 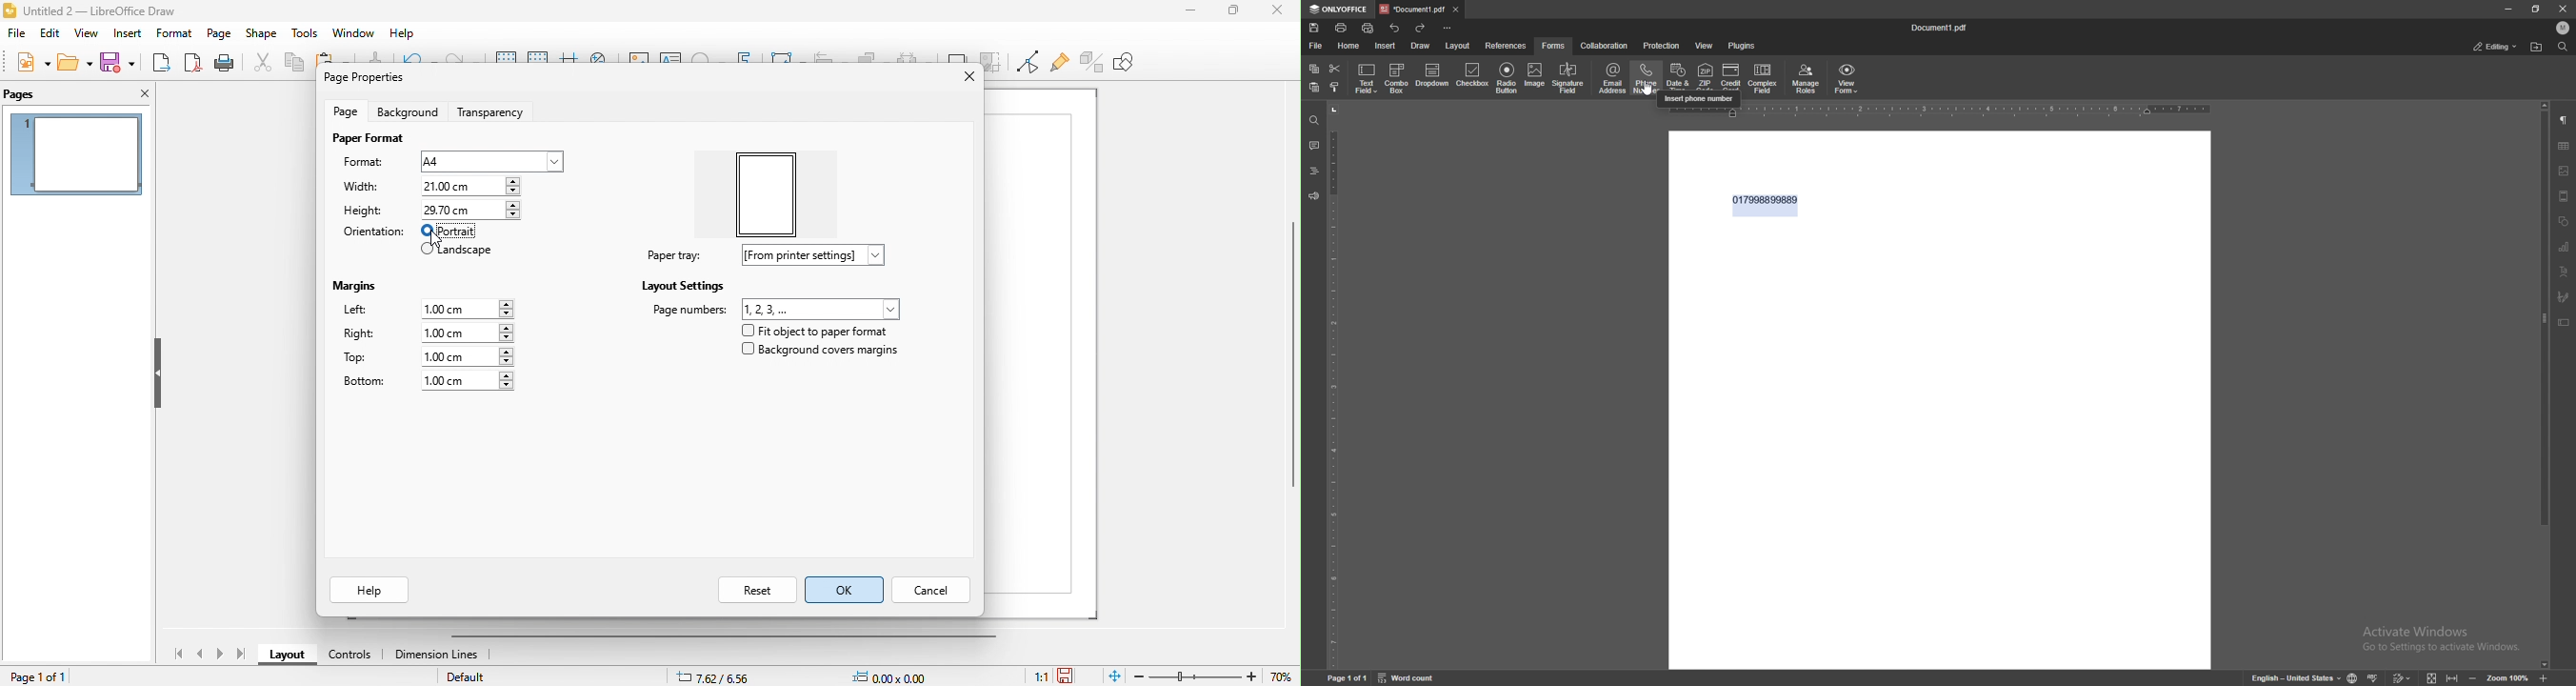 What do you see at coordinates (2565, 196) in the screenshot?
I see `header and footer` at bounding box center [2565, 196].